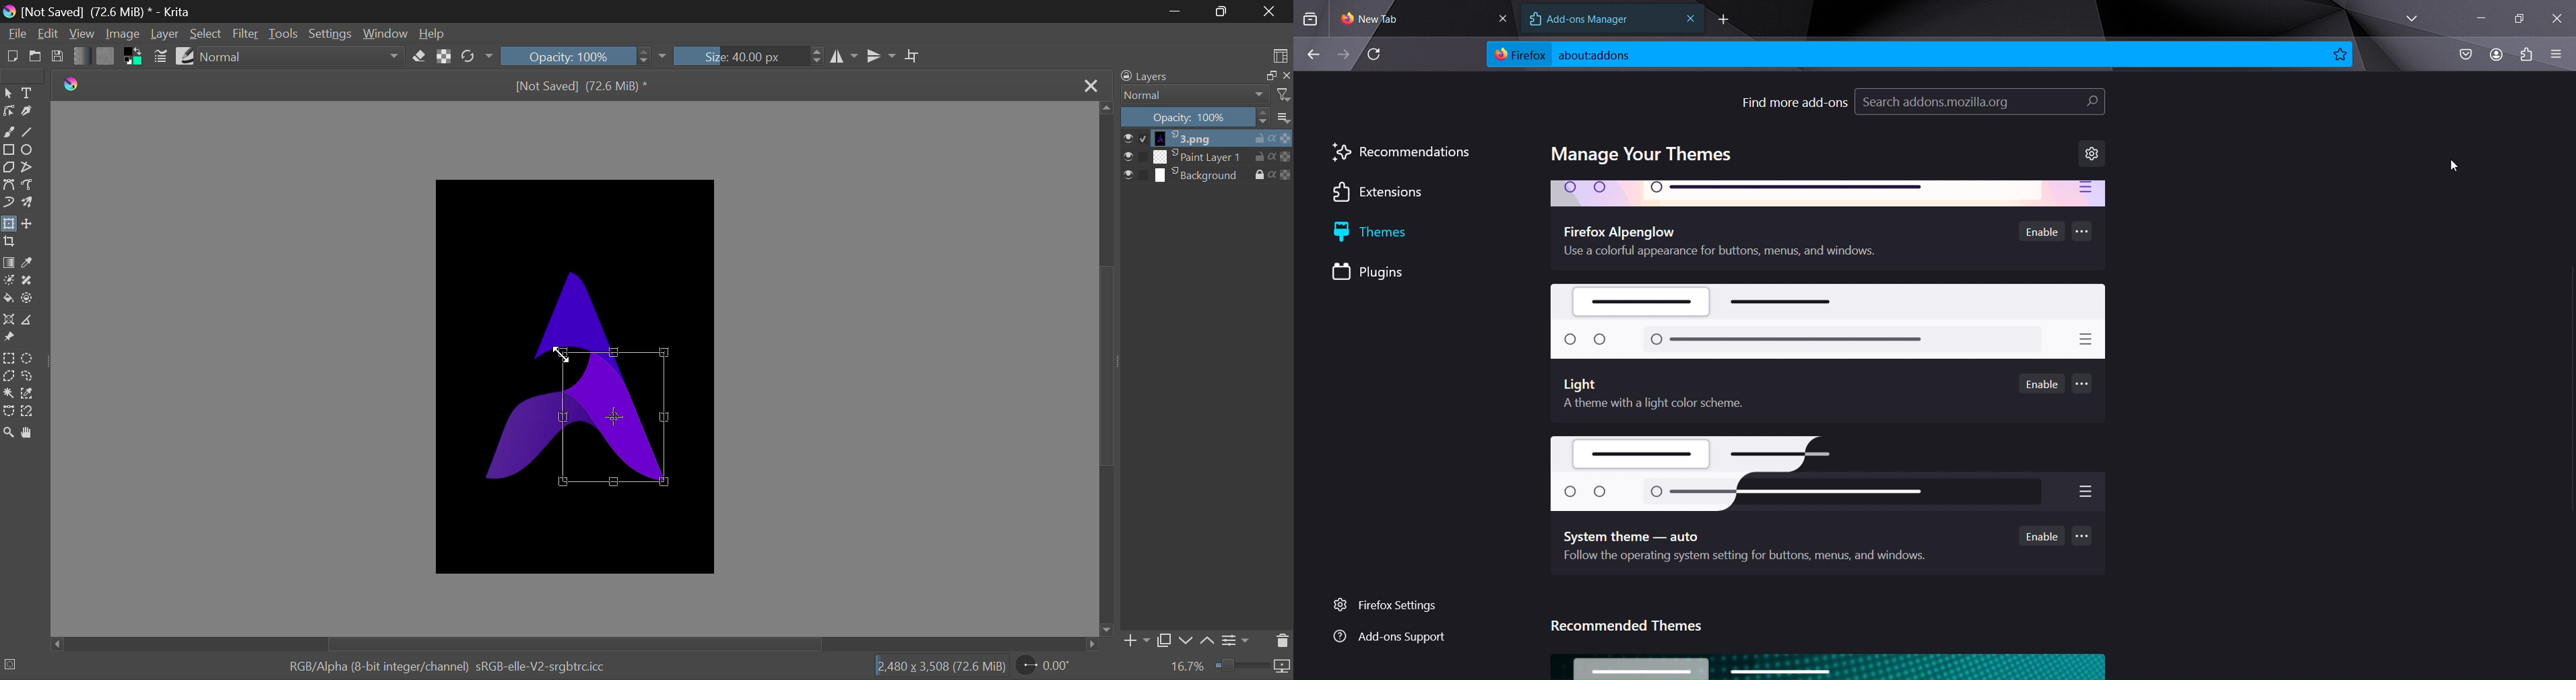  Describe the element at coordinates (1831, 321) in the screenshot. I see `light` at that location.